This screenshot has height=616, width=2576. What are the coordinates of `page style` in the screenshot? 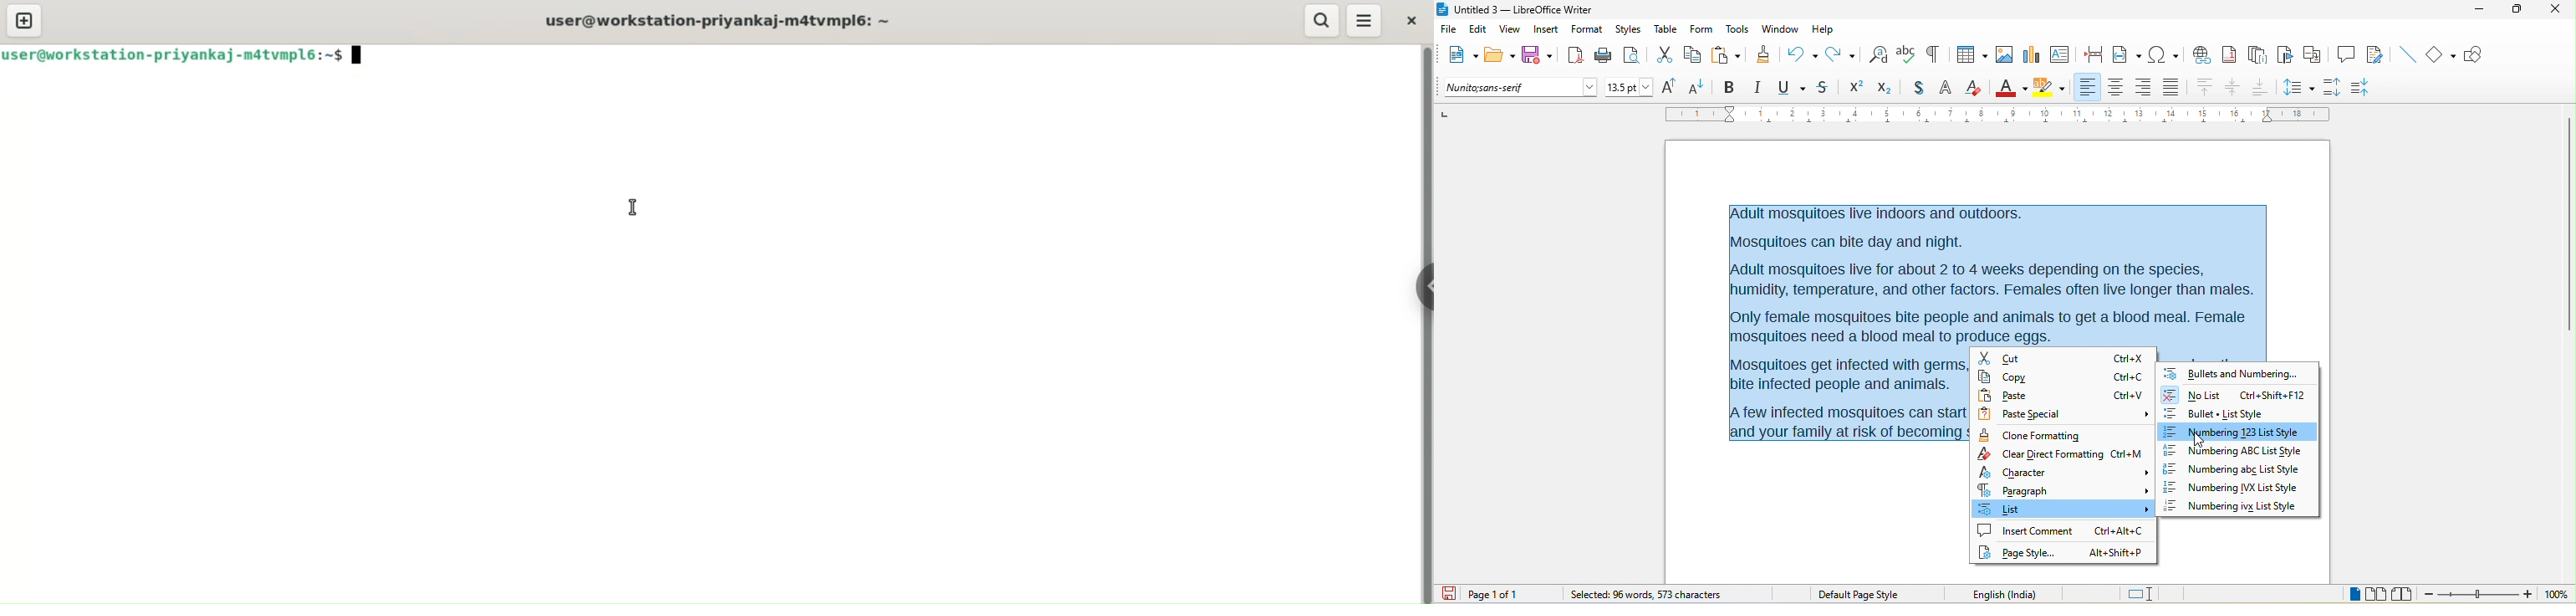 It's located at (2063, 552).